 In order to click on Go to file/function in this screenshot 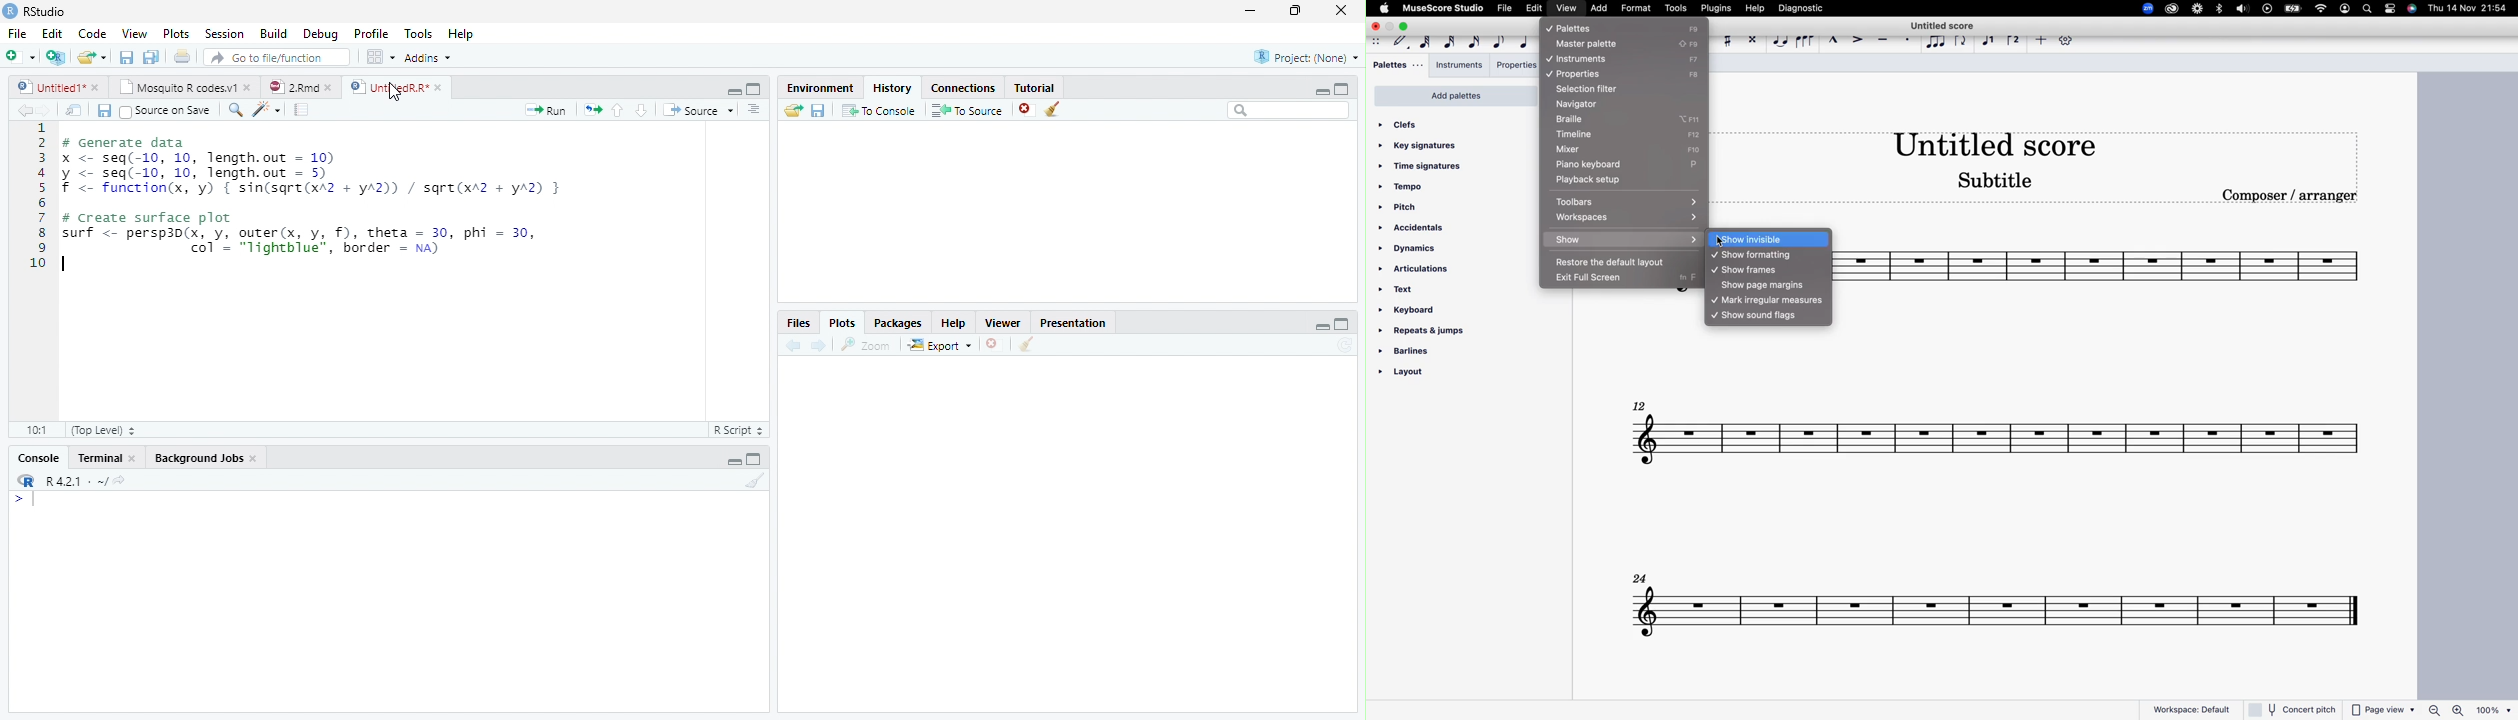, I will do `click(277, 56)`.